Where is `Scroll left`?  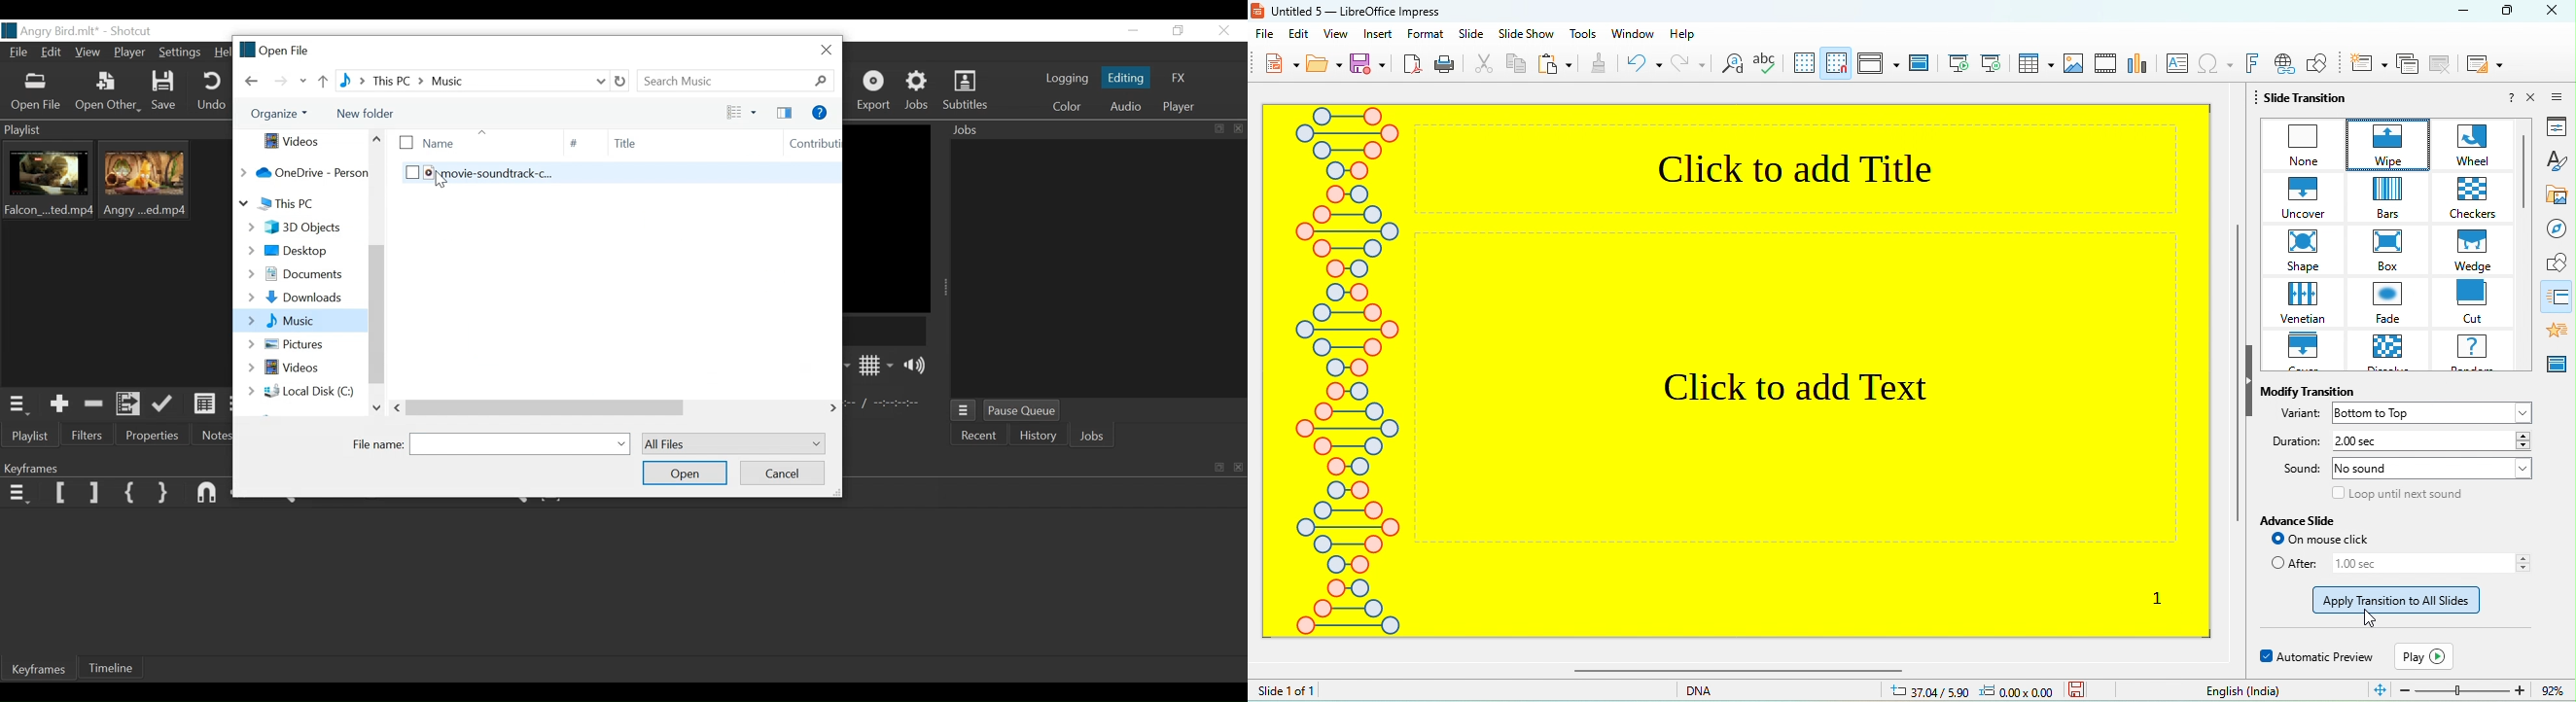
Scroll left is located at coordinates (399, 408).